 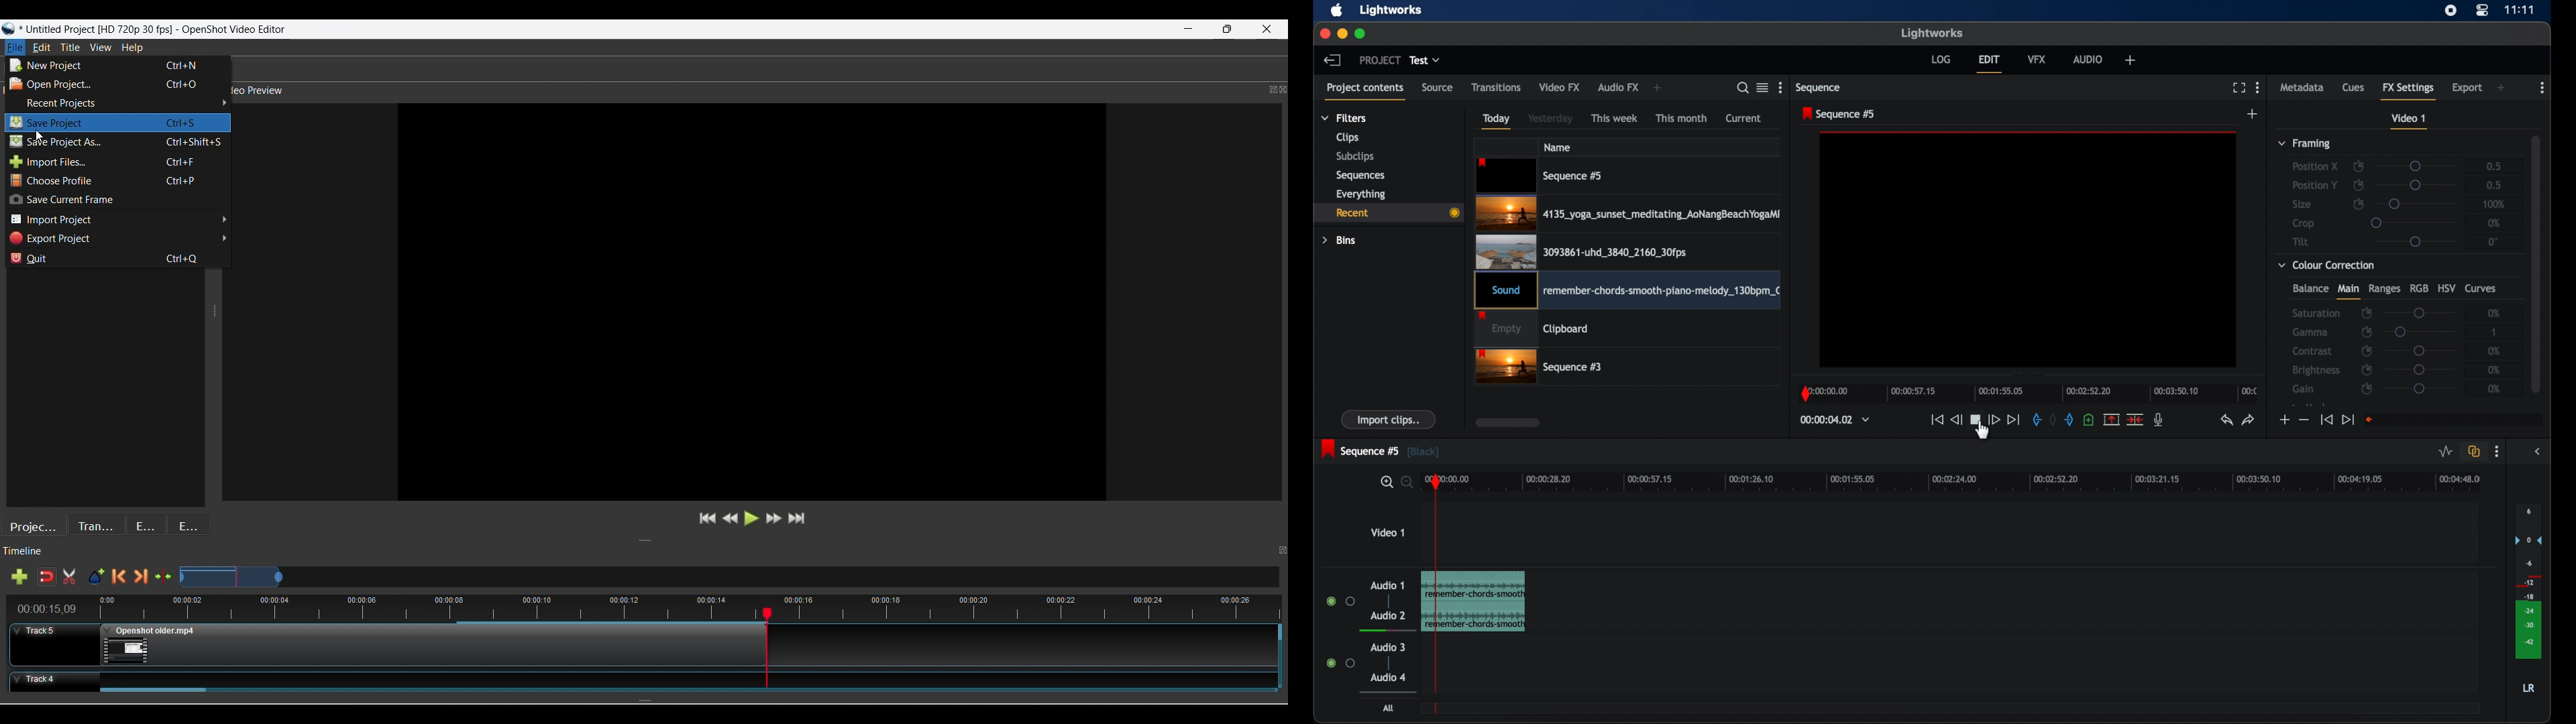 I want to click on Cut, so click(x=69, y=577).